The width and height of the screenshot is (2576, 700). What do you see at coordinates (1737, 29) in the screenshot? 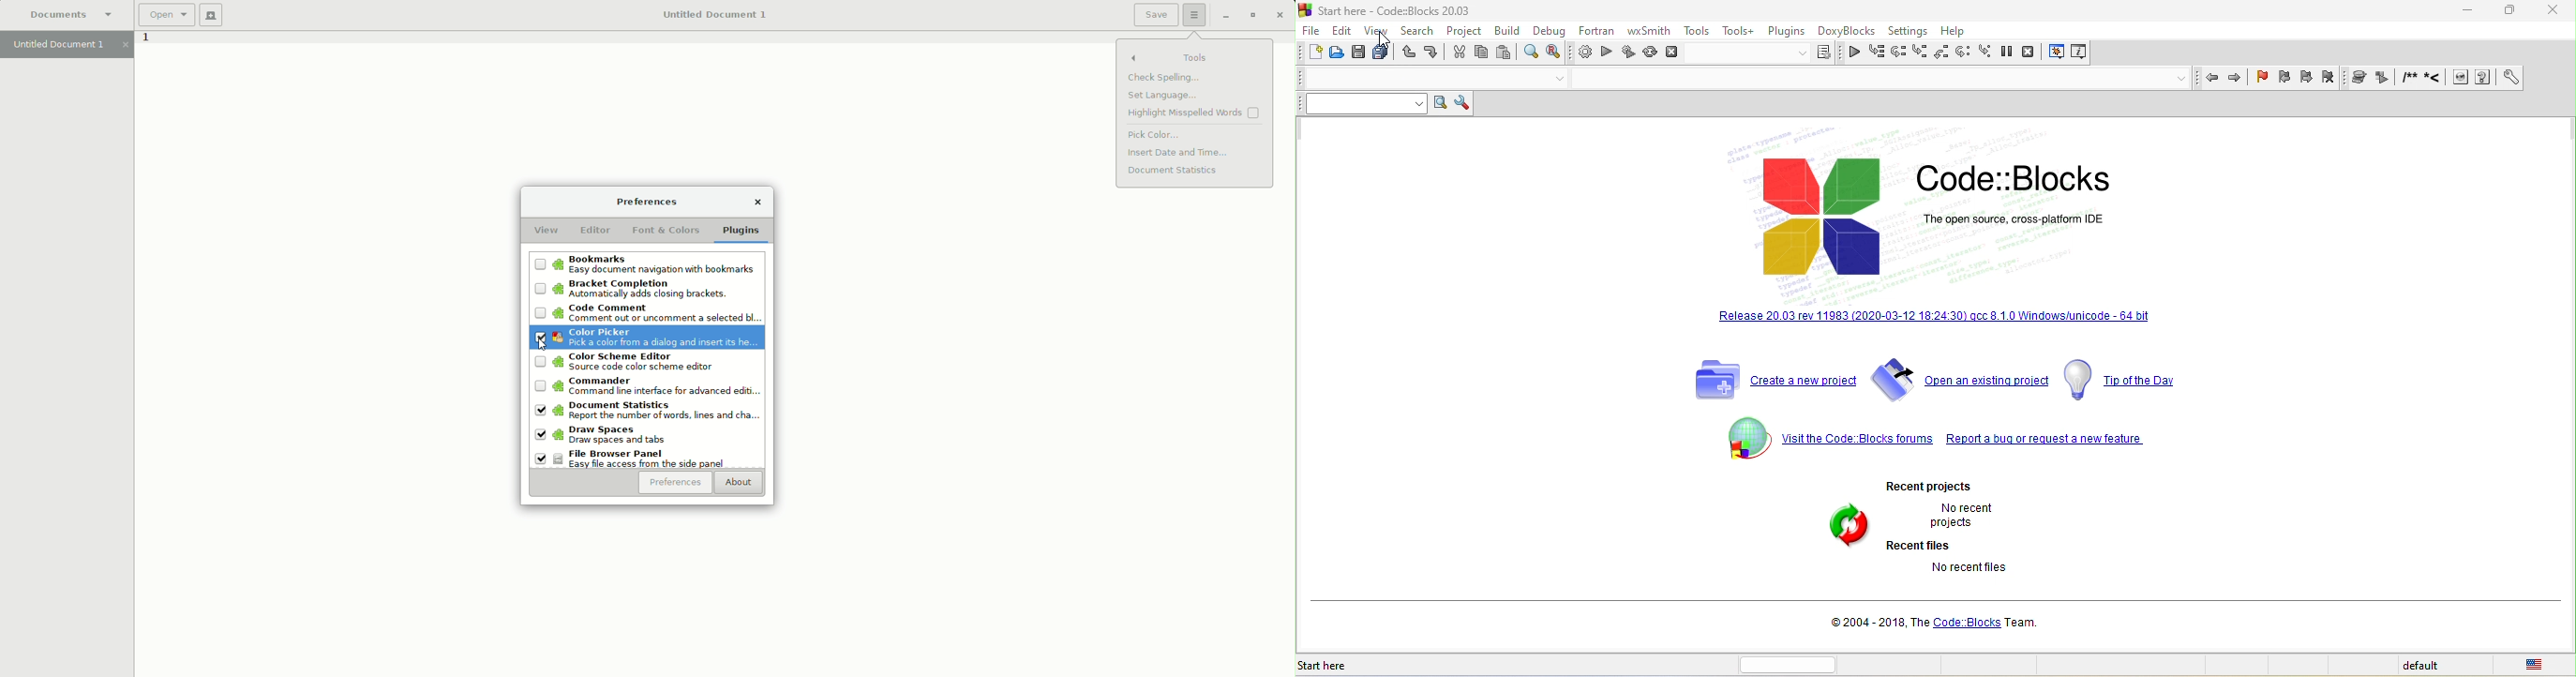
I see `tools+` at bounding box center [1737, 29].